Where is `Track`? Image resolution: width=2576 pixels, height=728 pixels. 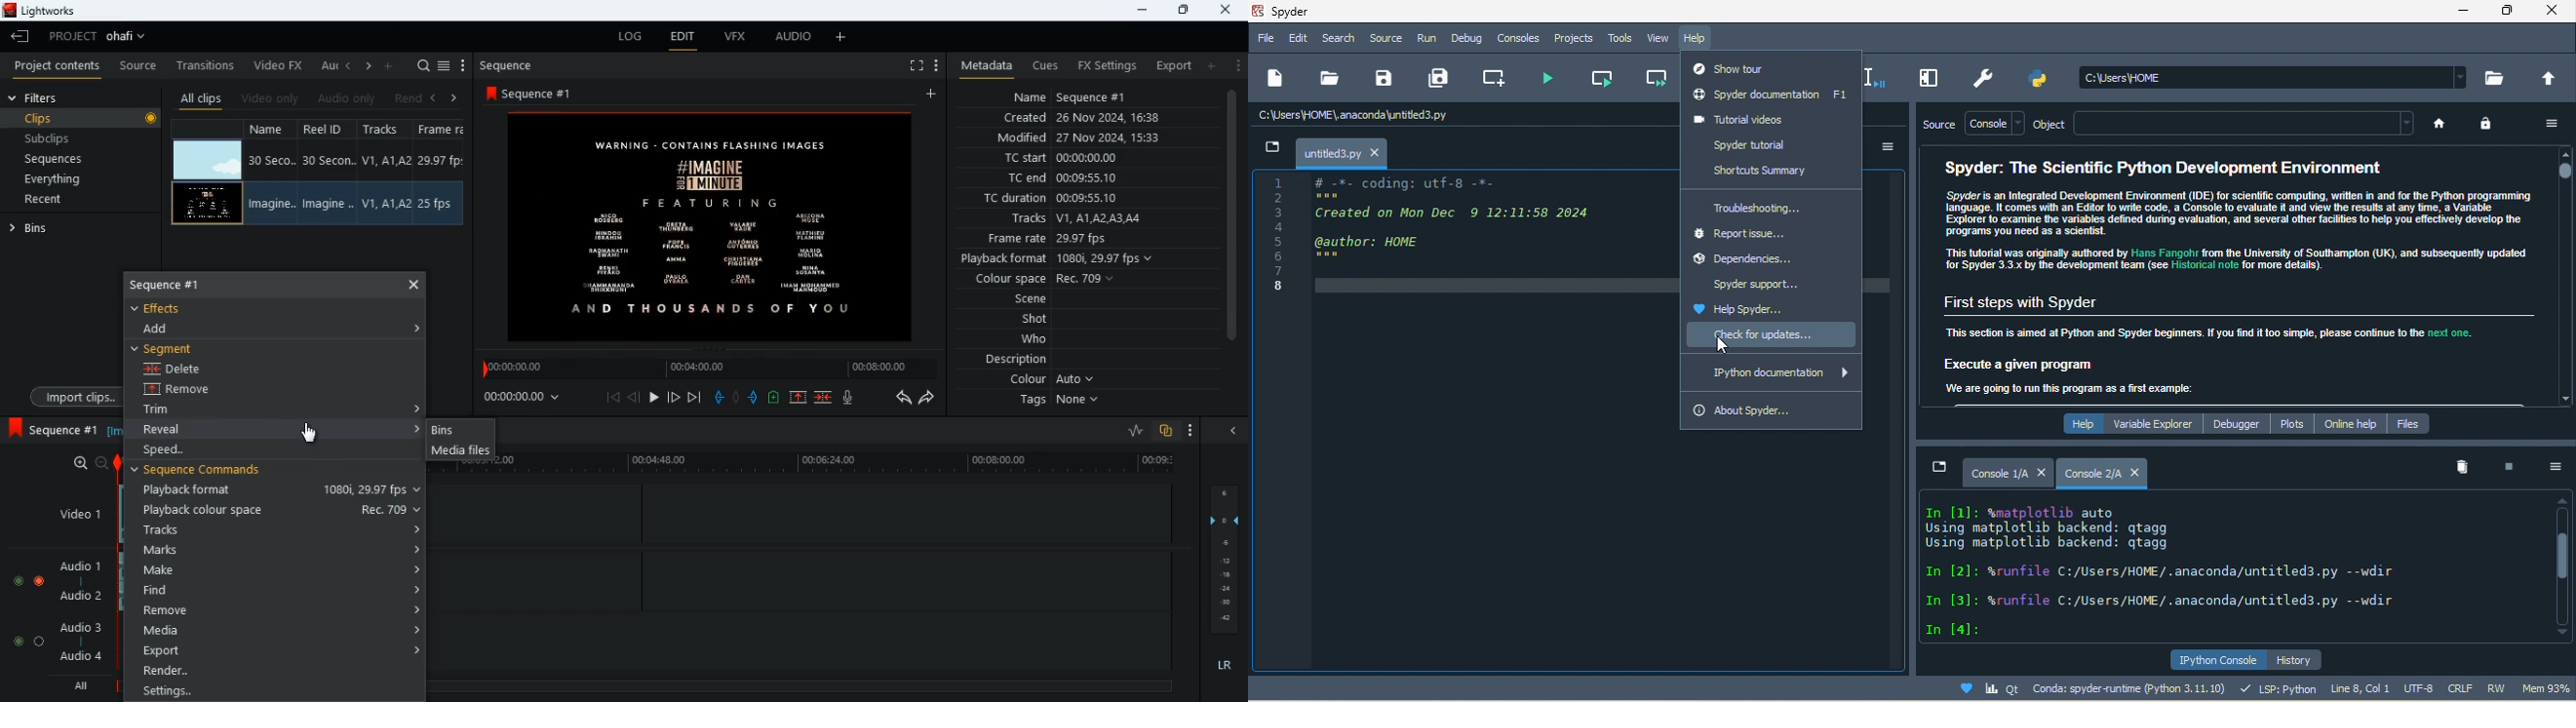
Track is located at coordinates (386, 203).